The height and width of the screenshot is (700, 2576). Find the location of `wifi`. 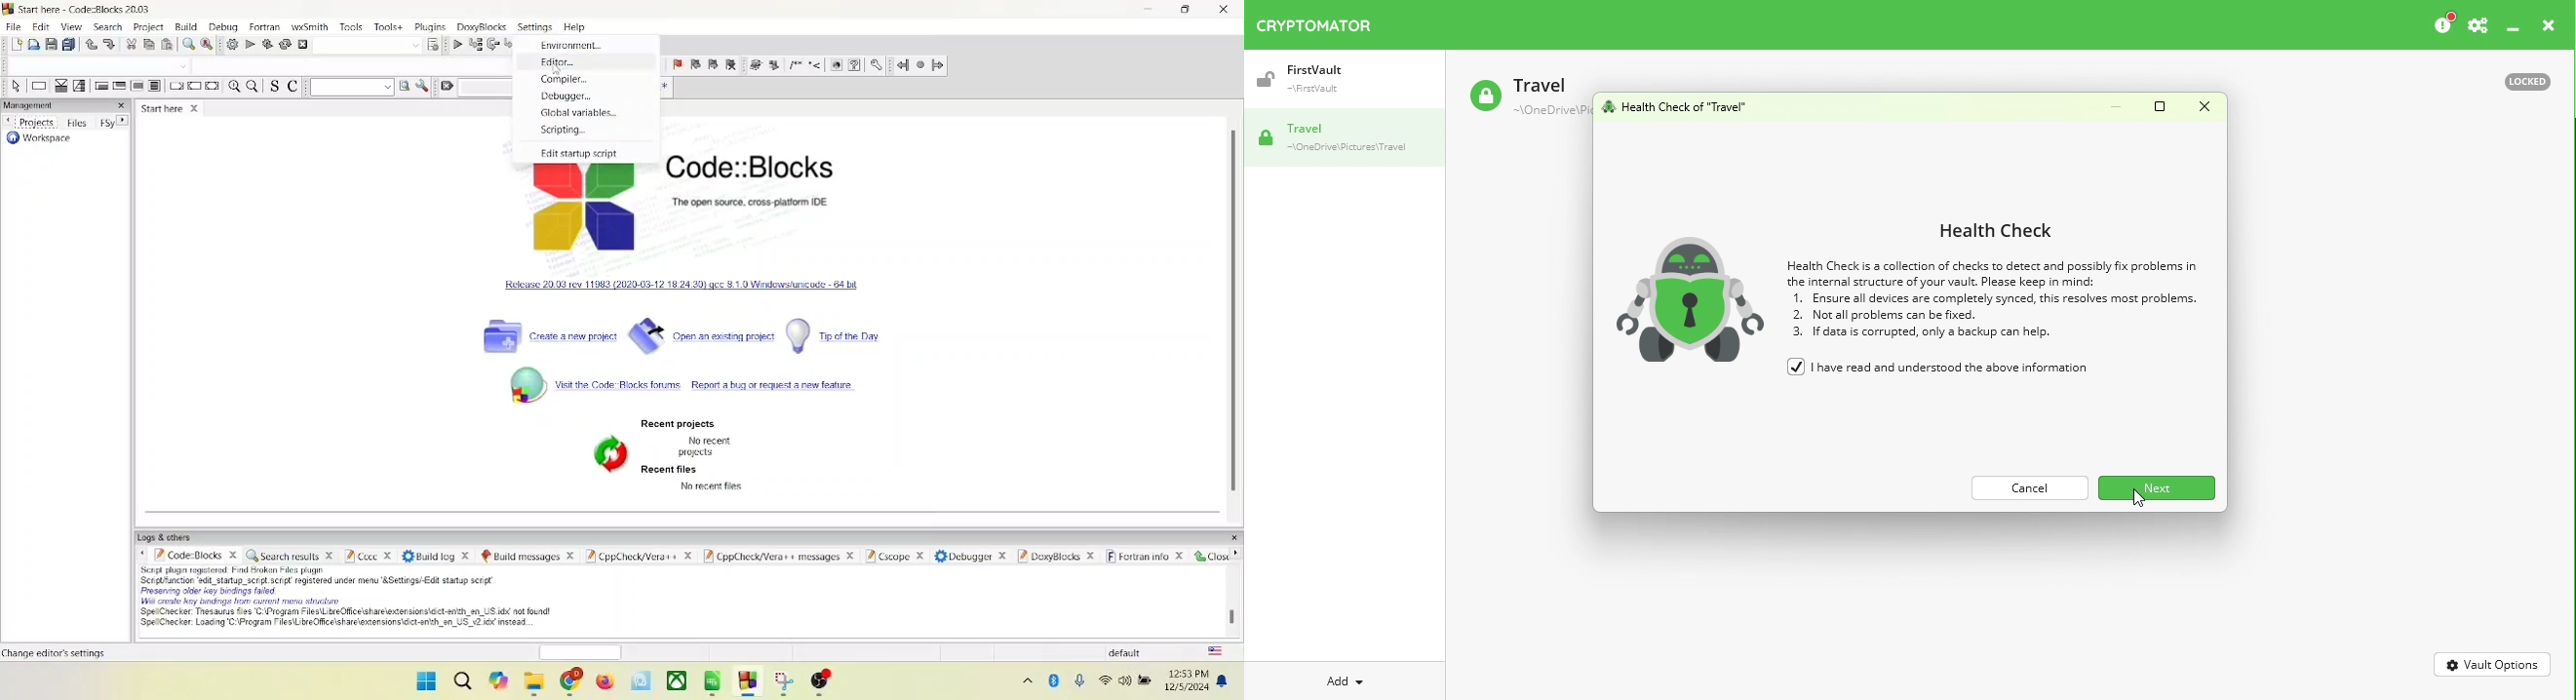

wifi is located at coordinates (1105, 682).